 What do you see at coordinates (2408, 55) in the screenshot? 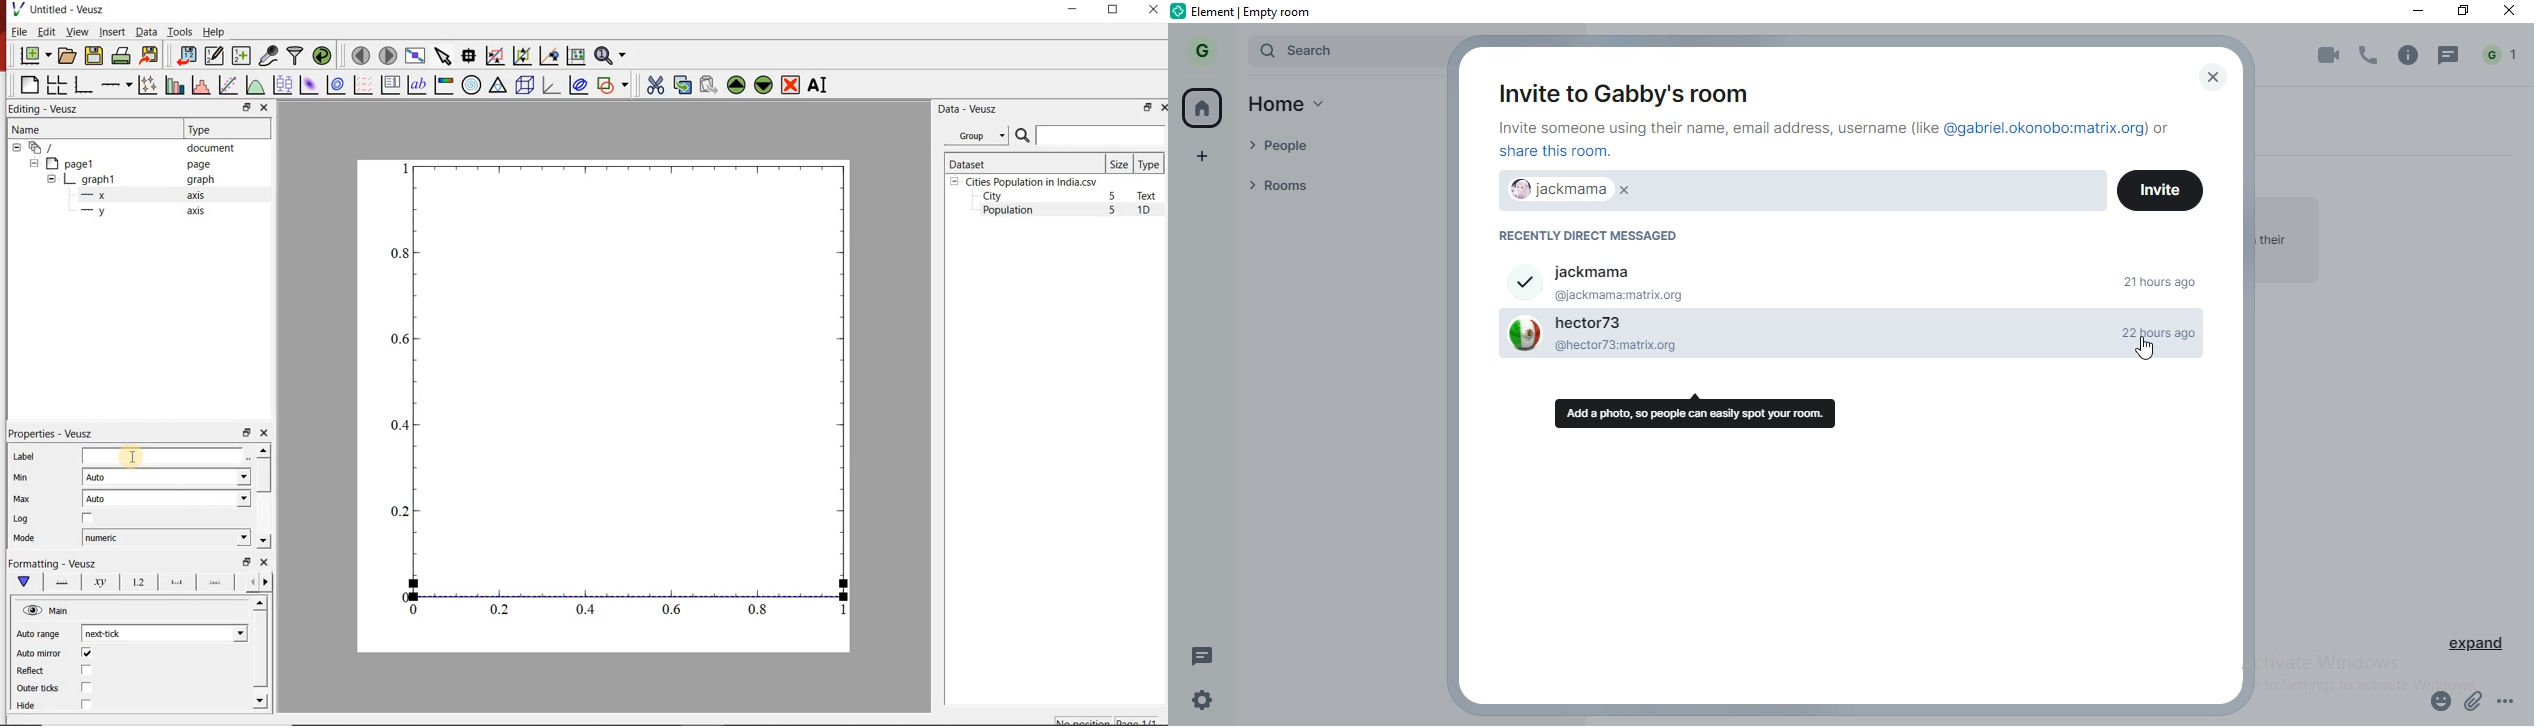
I see `info` at bounding box center [2408, 55].